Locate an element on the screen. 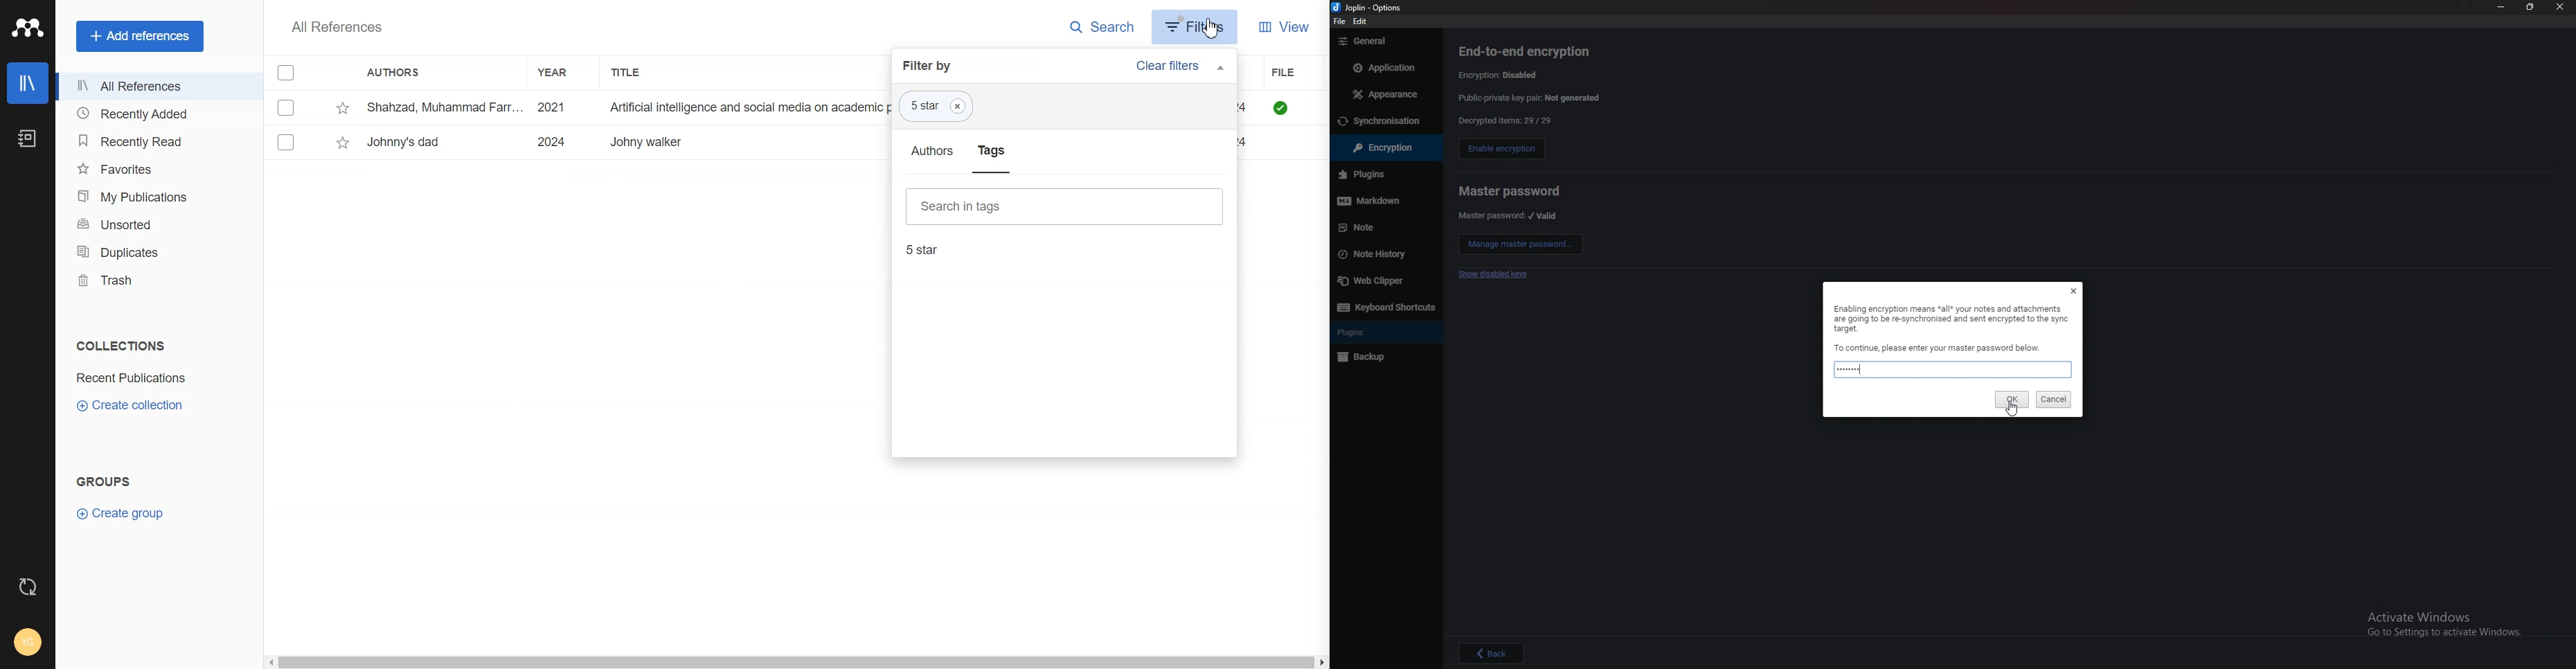 The image size is (2576, 672).  is located at coordinates (1383, 95).